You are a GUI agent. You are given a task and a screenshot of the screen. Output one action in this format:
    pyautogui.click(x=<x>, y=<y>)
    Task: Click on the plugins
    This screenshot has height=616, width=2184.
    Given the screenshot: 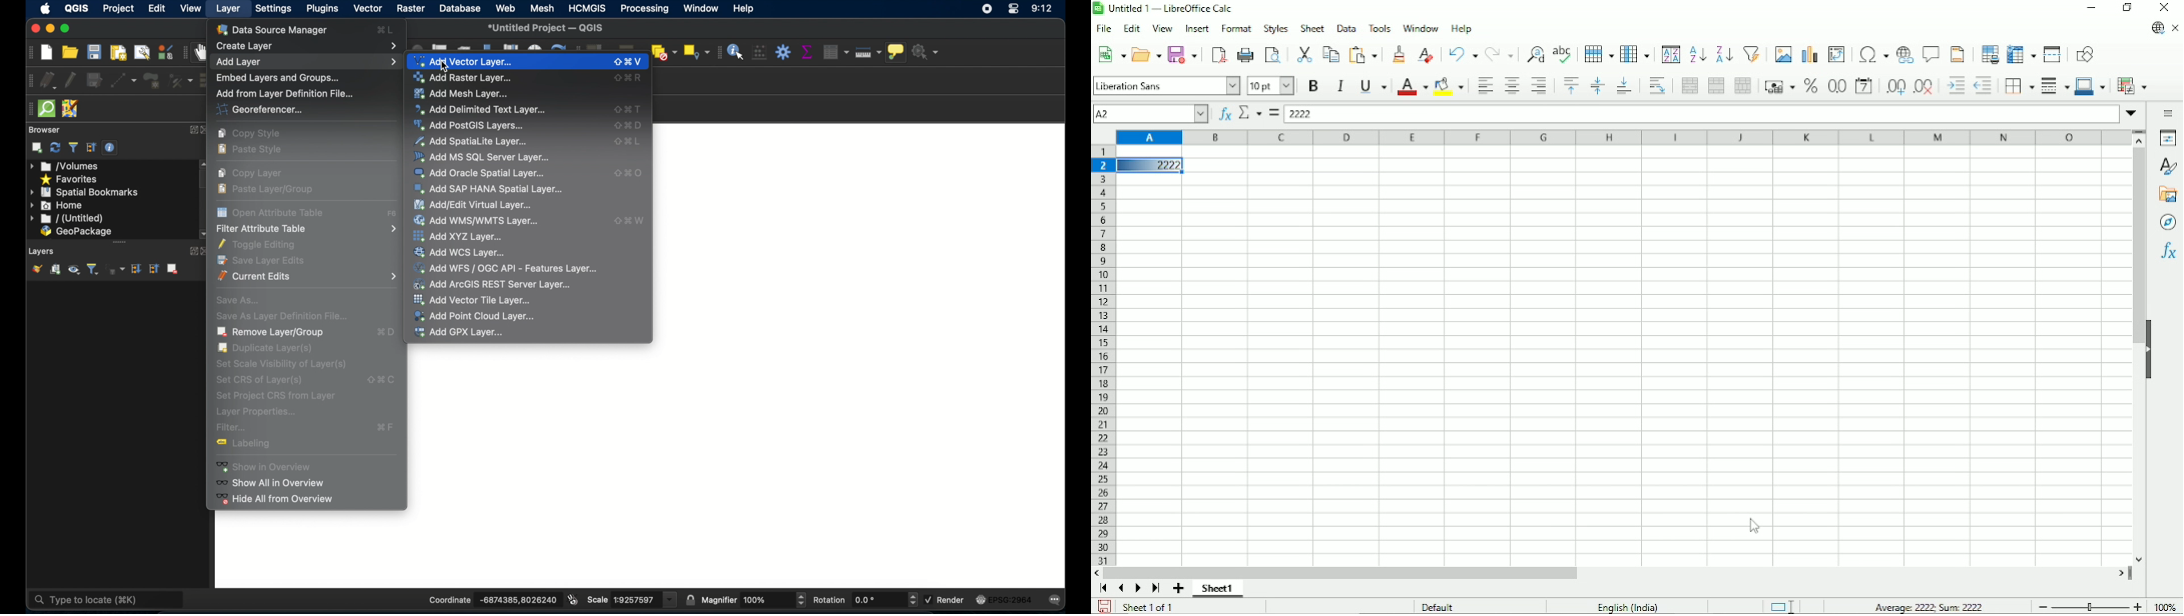 What is the action you would take?
    pyautogui.click(x=322, y=8)
    